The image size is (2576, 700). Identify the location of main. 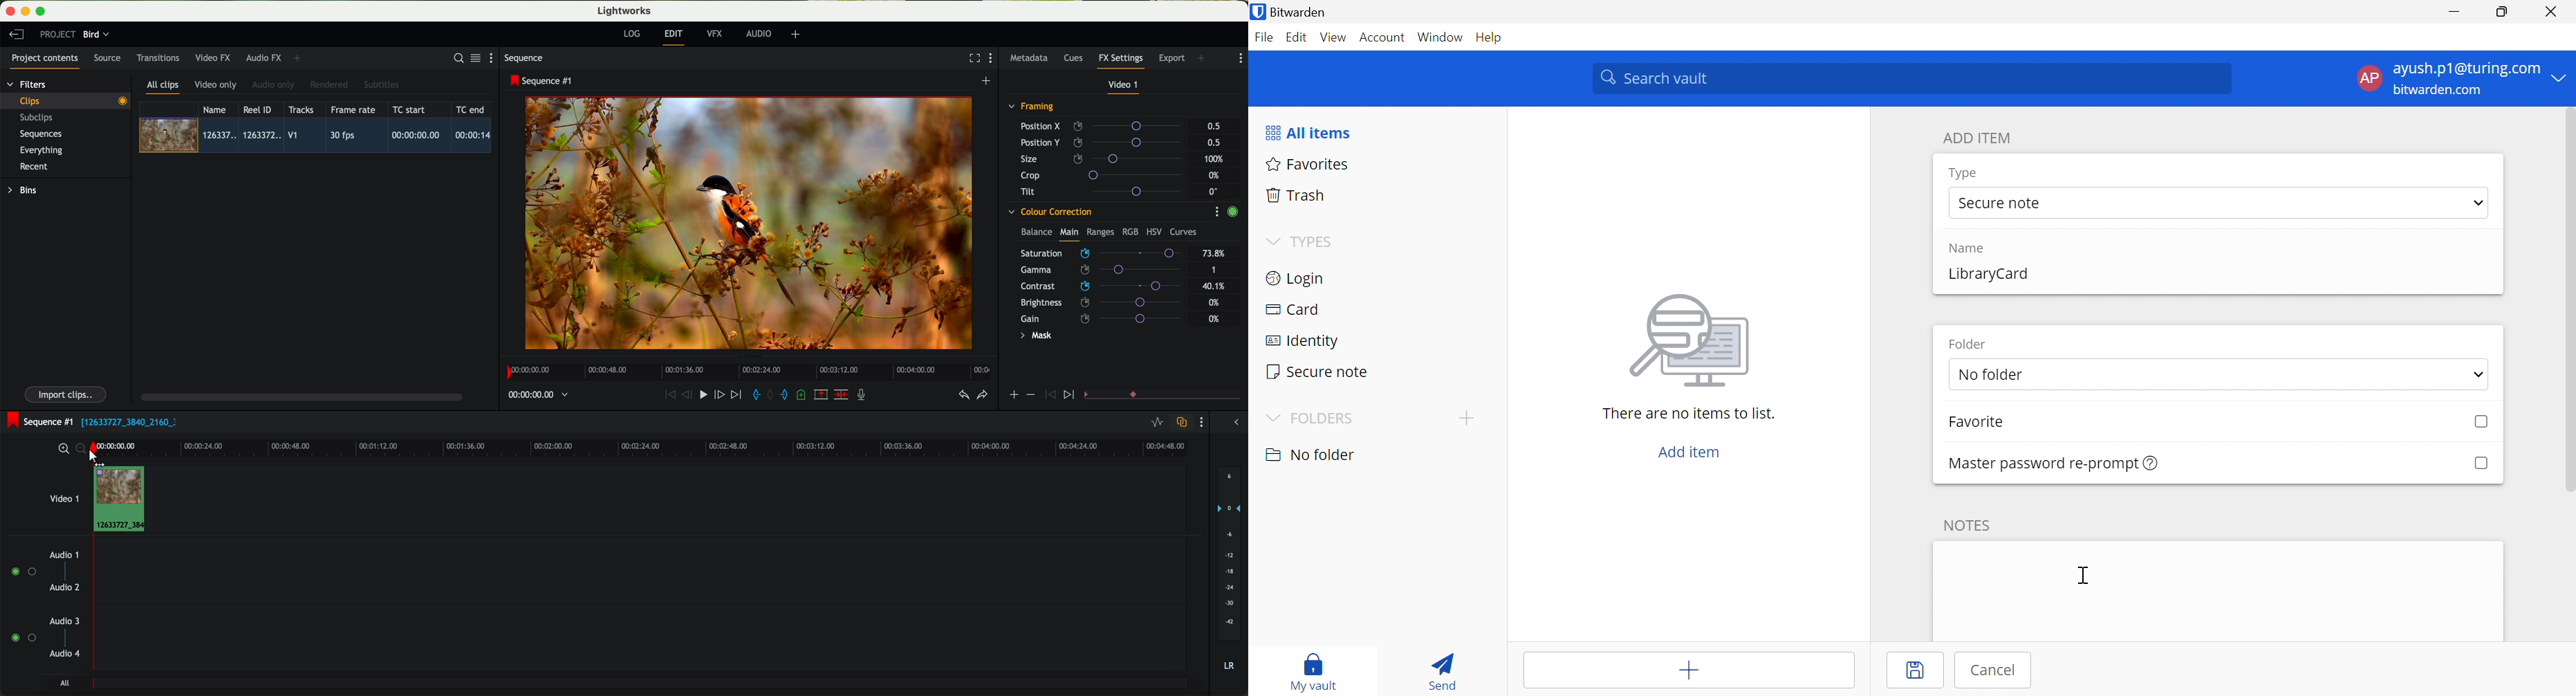
(1070, 233).